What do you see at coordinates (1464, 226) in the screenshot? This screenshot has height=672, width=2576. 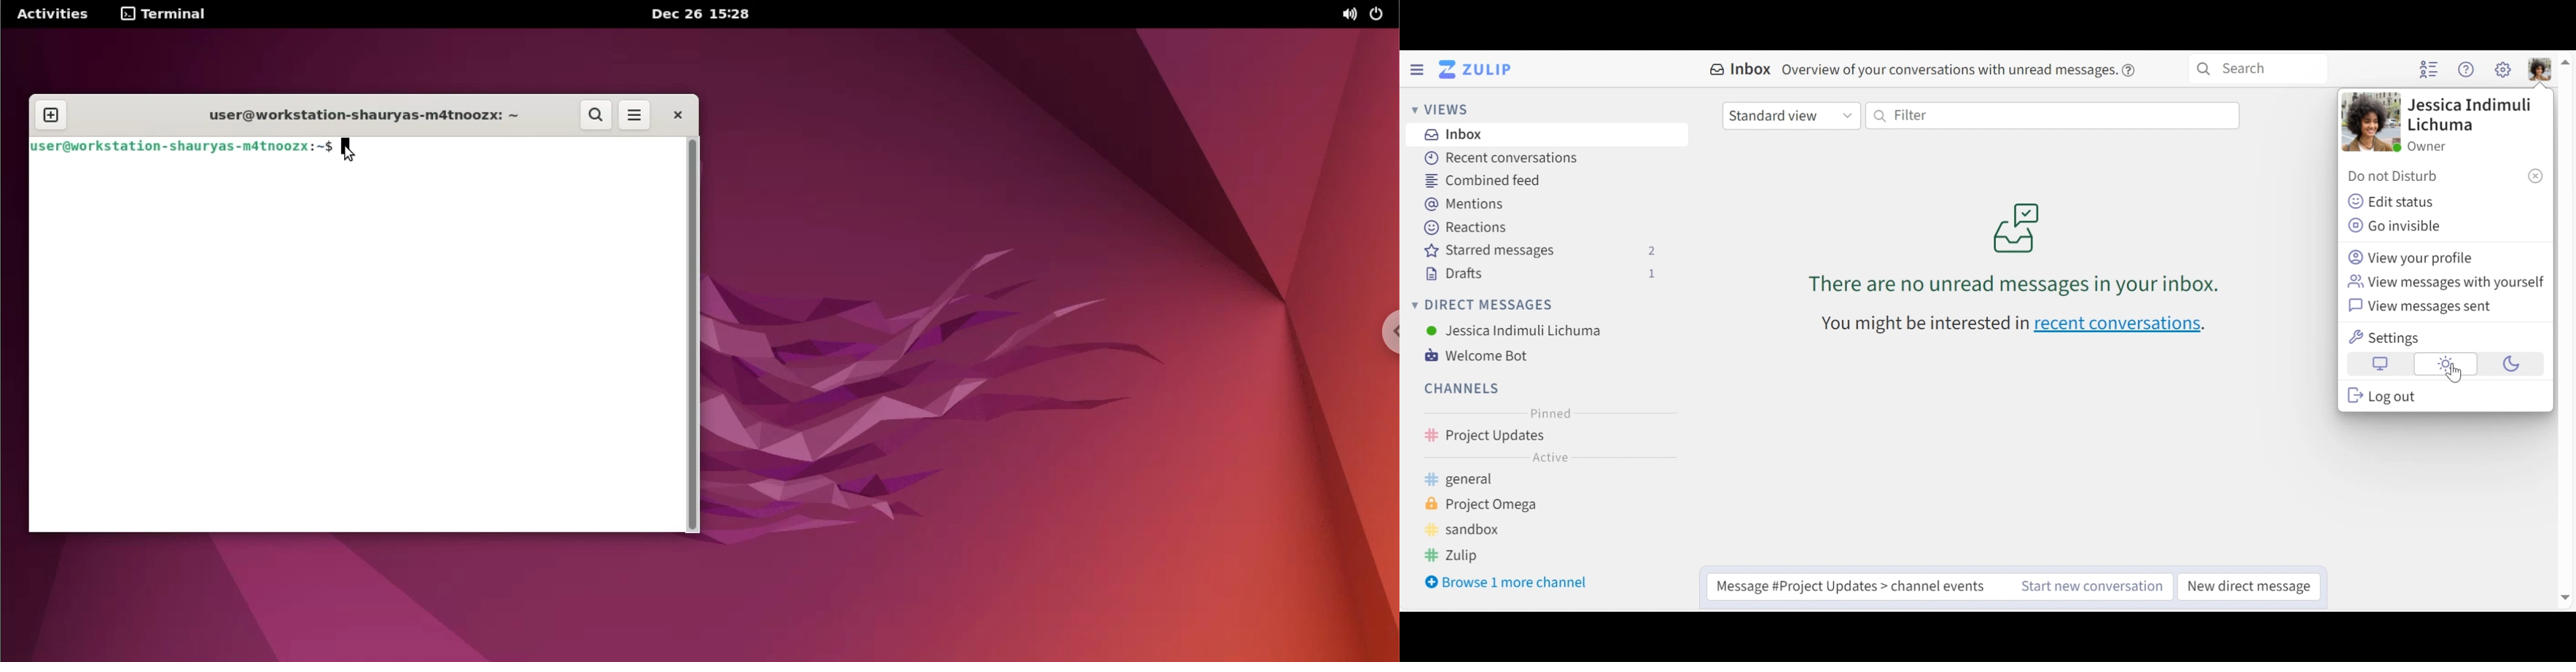 I see `Reactions` at bounding box center [1464, 226].